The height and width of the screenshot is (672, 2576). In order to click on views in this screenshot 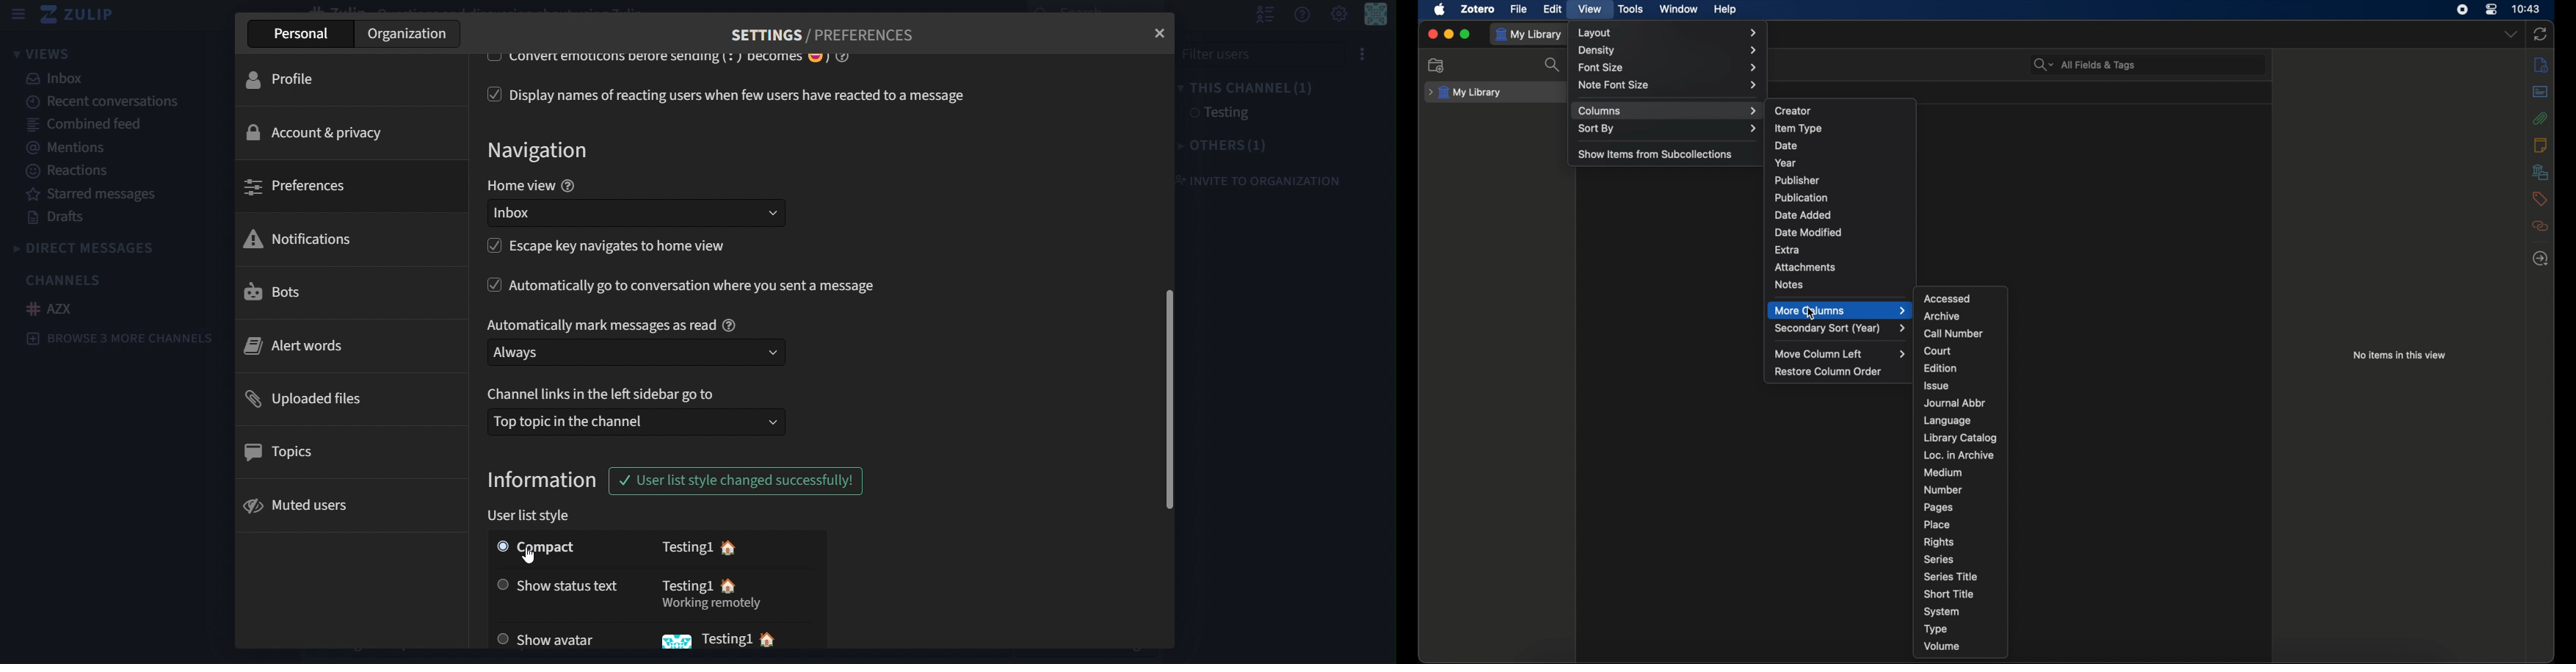, I will do `click(65, 54)`.